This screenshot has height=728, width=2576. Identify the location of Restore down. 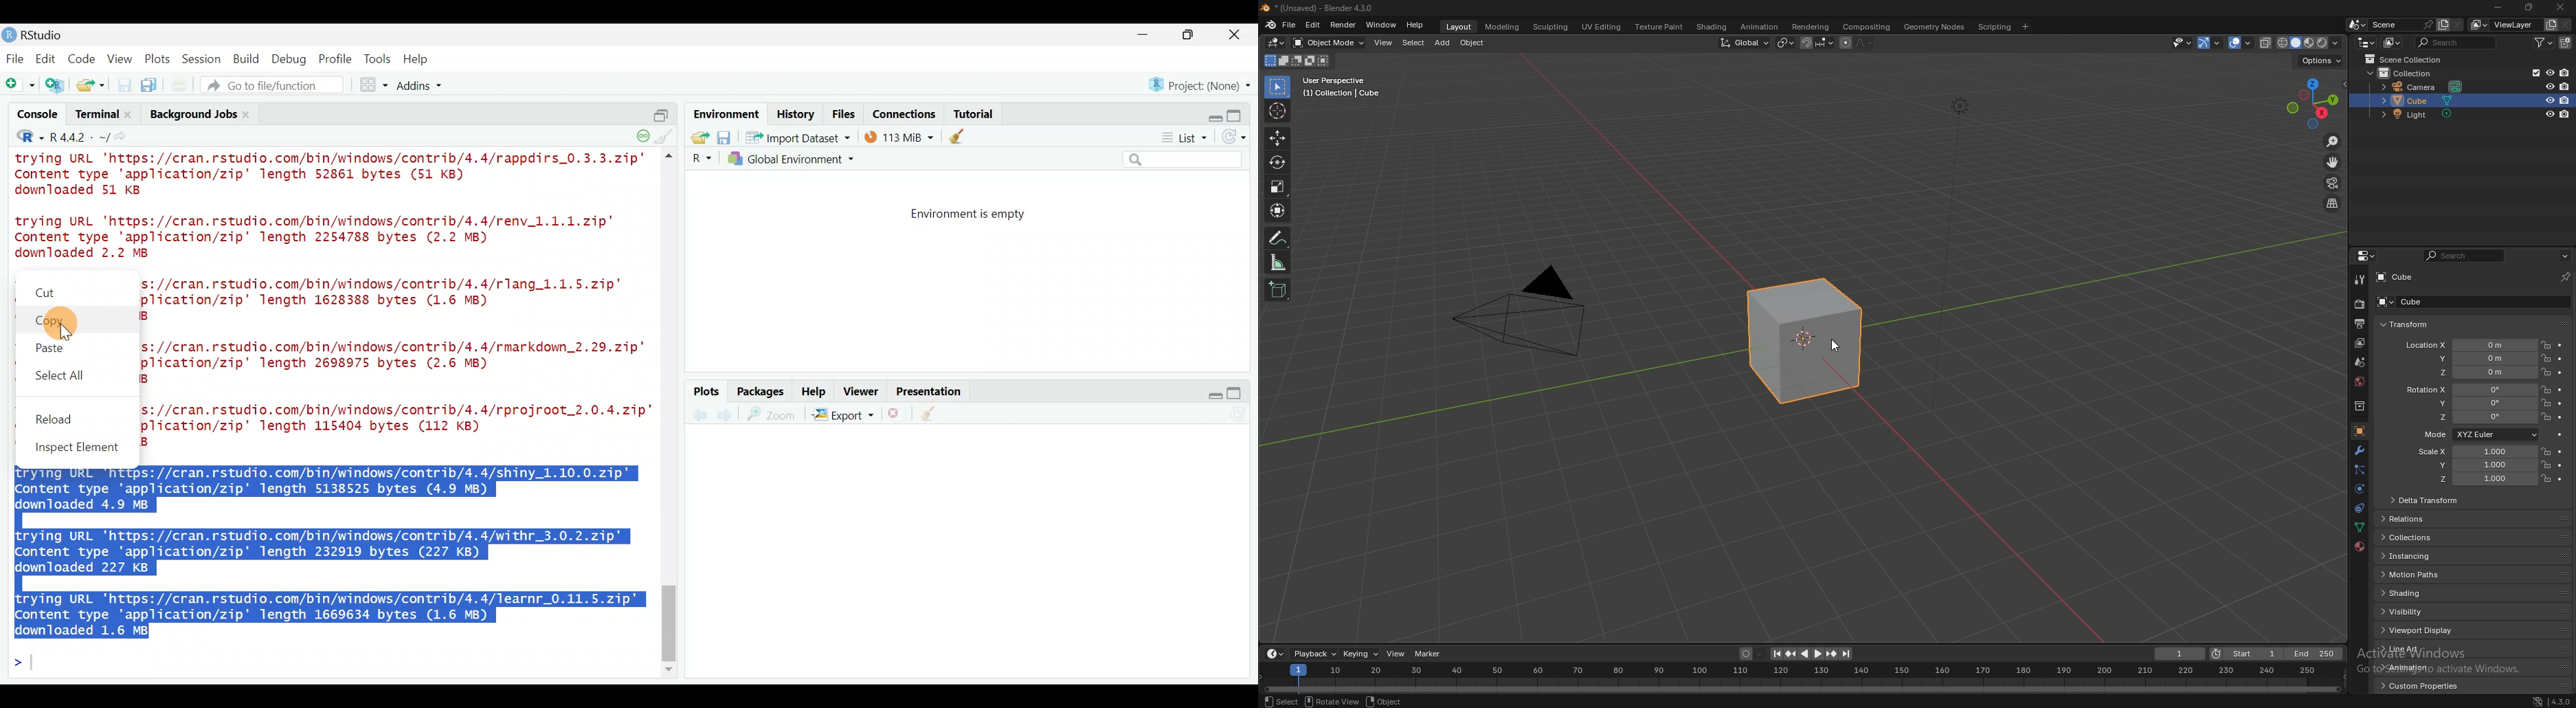
(1208, 393).